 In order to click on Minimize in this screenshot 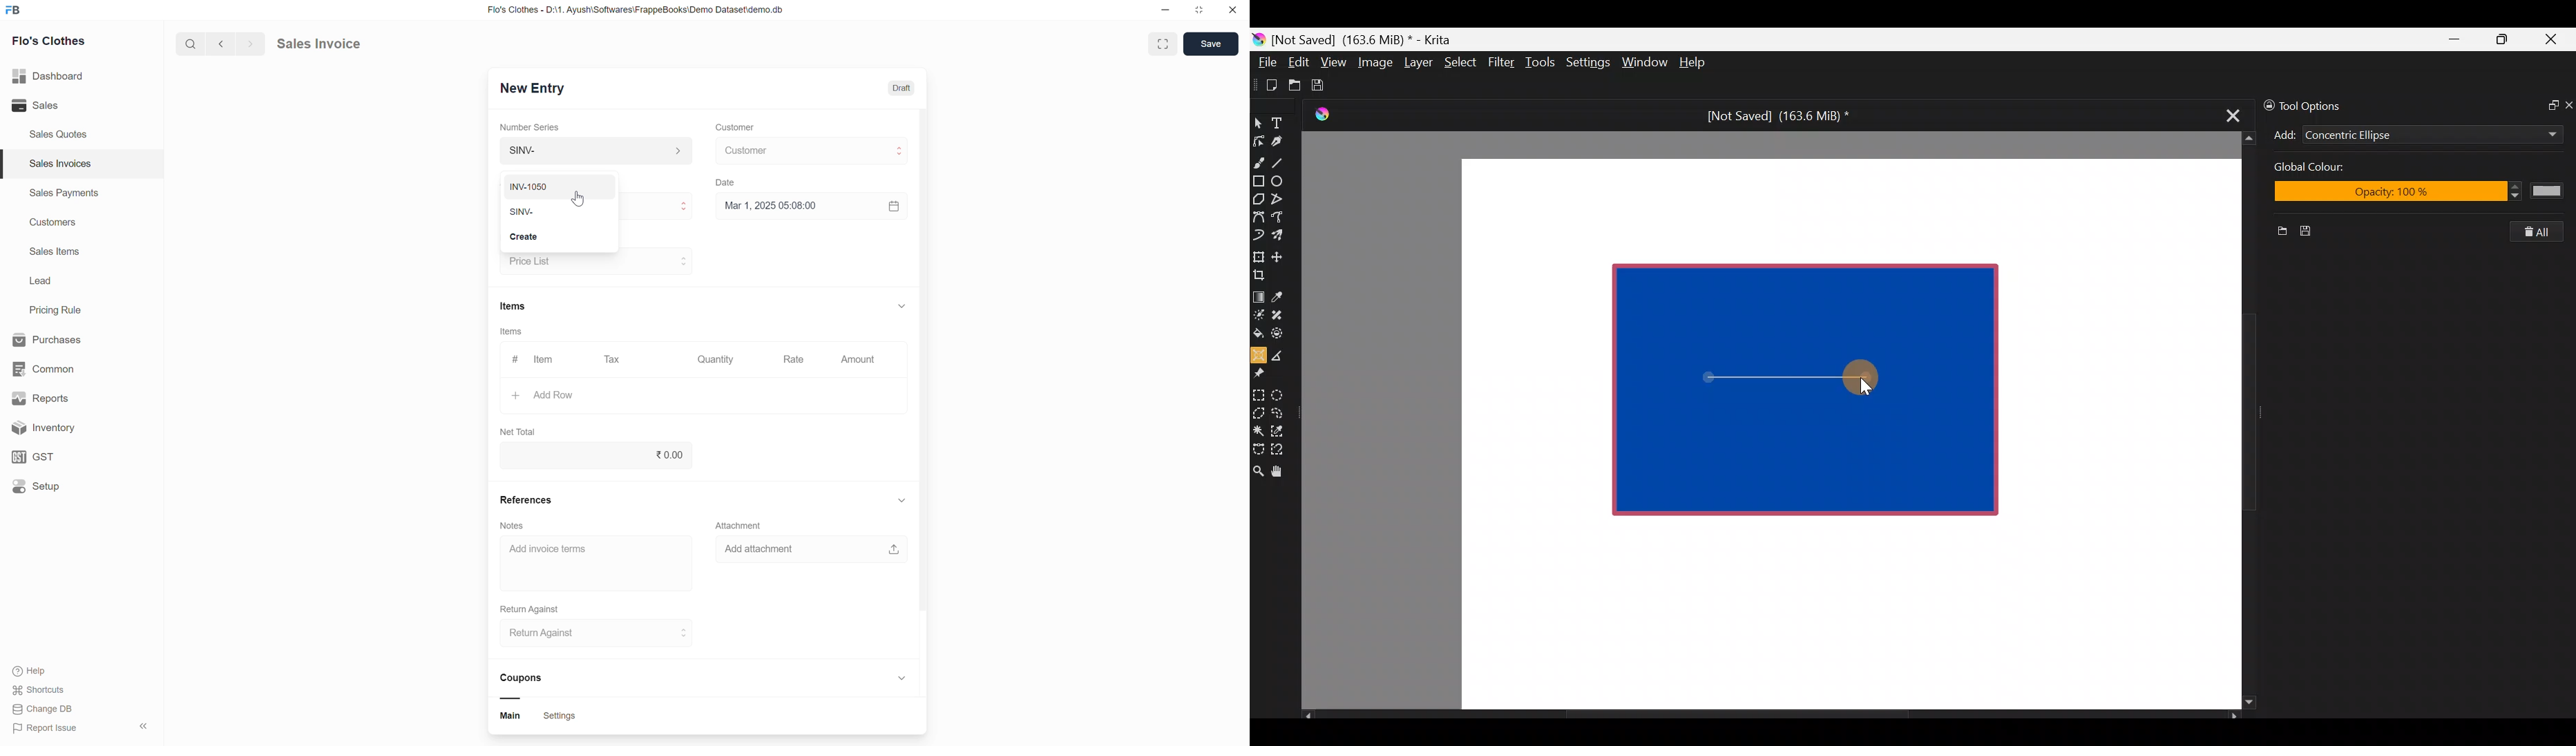, I will do `click(2455, 39)`.